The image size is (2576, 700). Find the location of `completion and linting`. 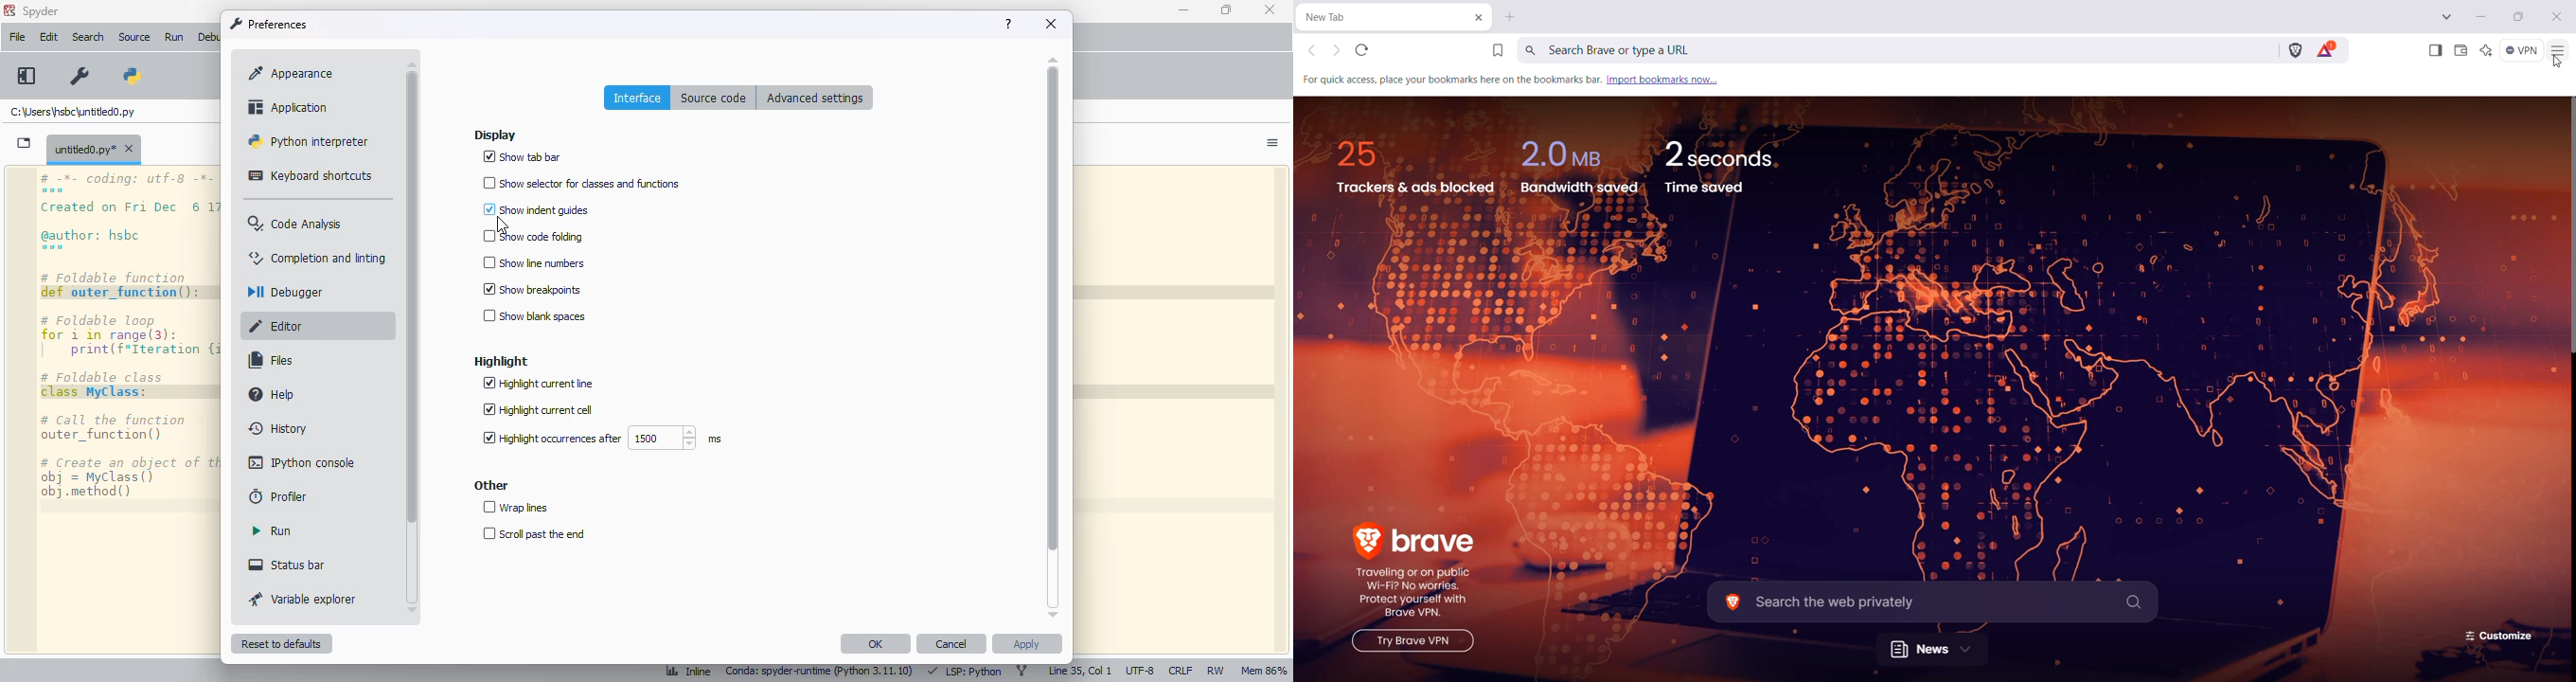

completion and linting is located at coordinates (318, 258).